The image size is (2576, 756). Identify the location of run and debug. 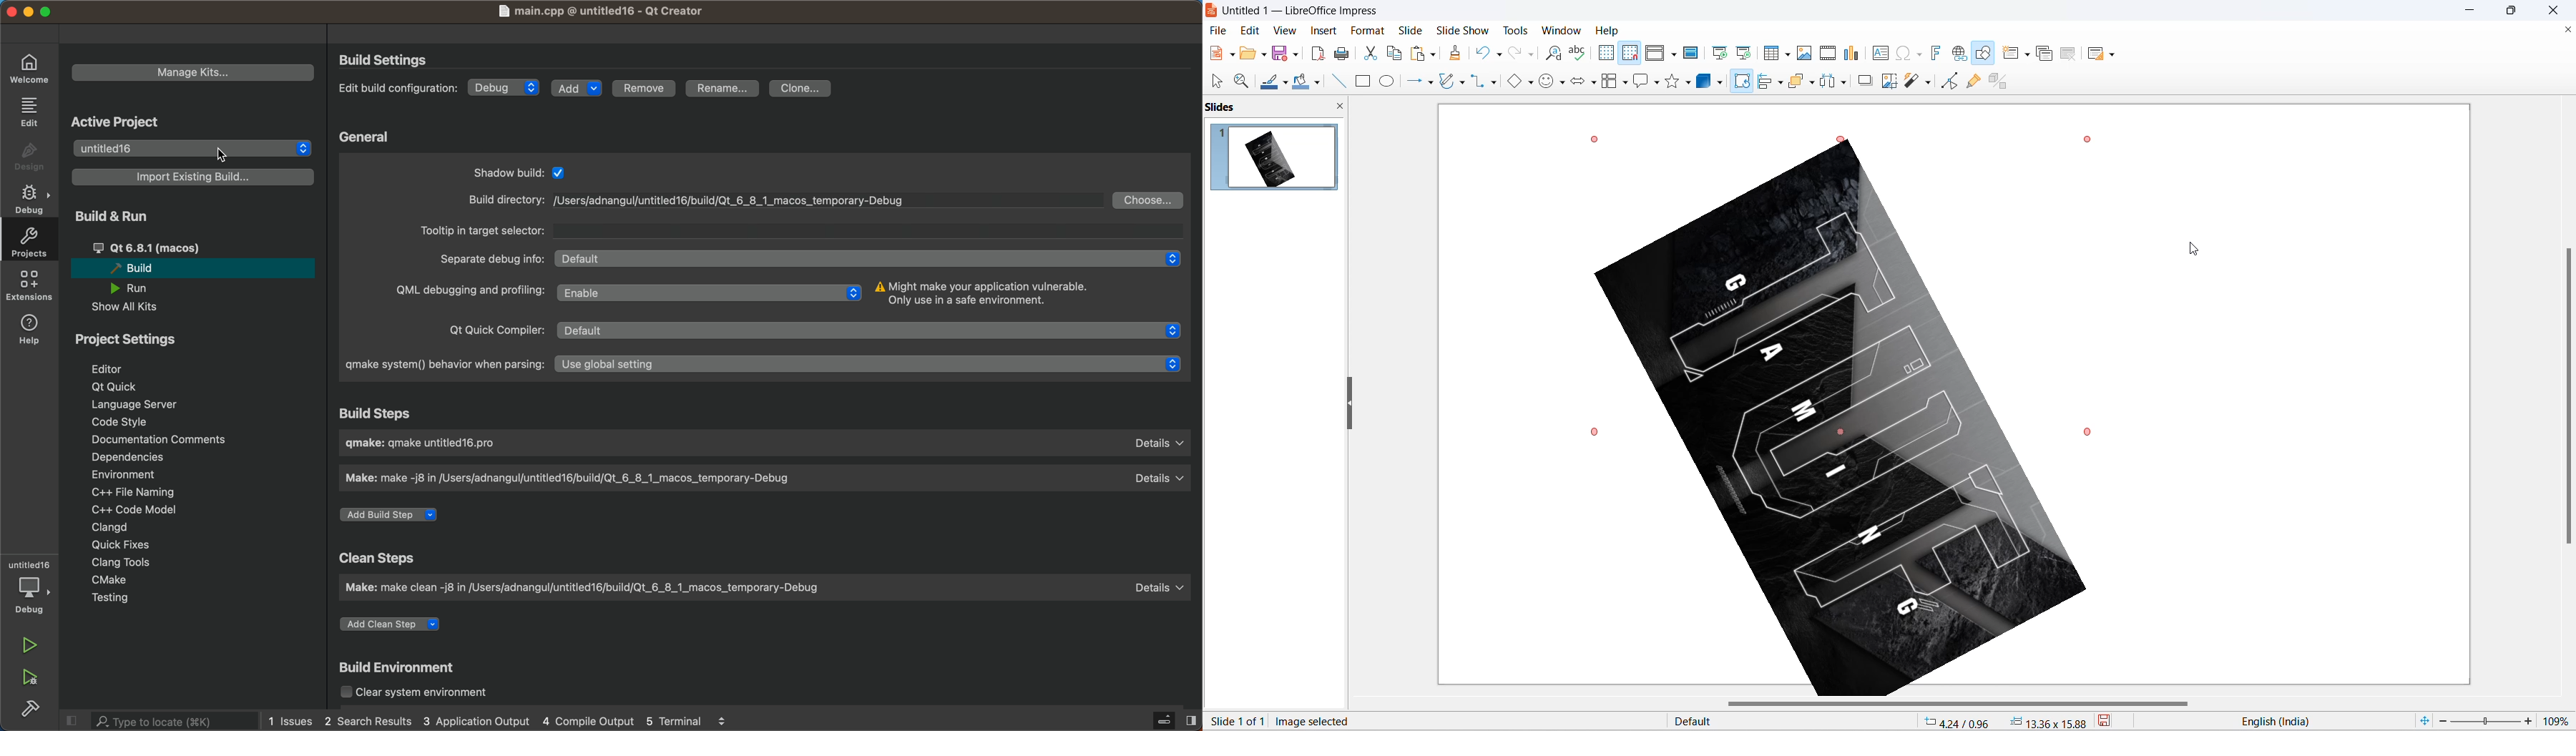
(28, 679).